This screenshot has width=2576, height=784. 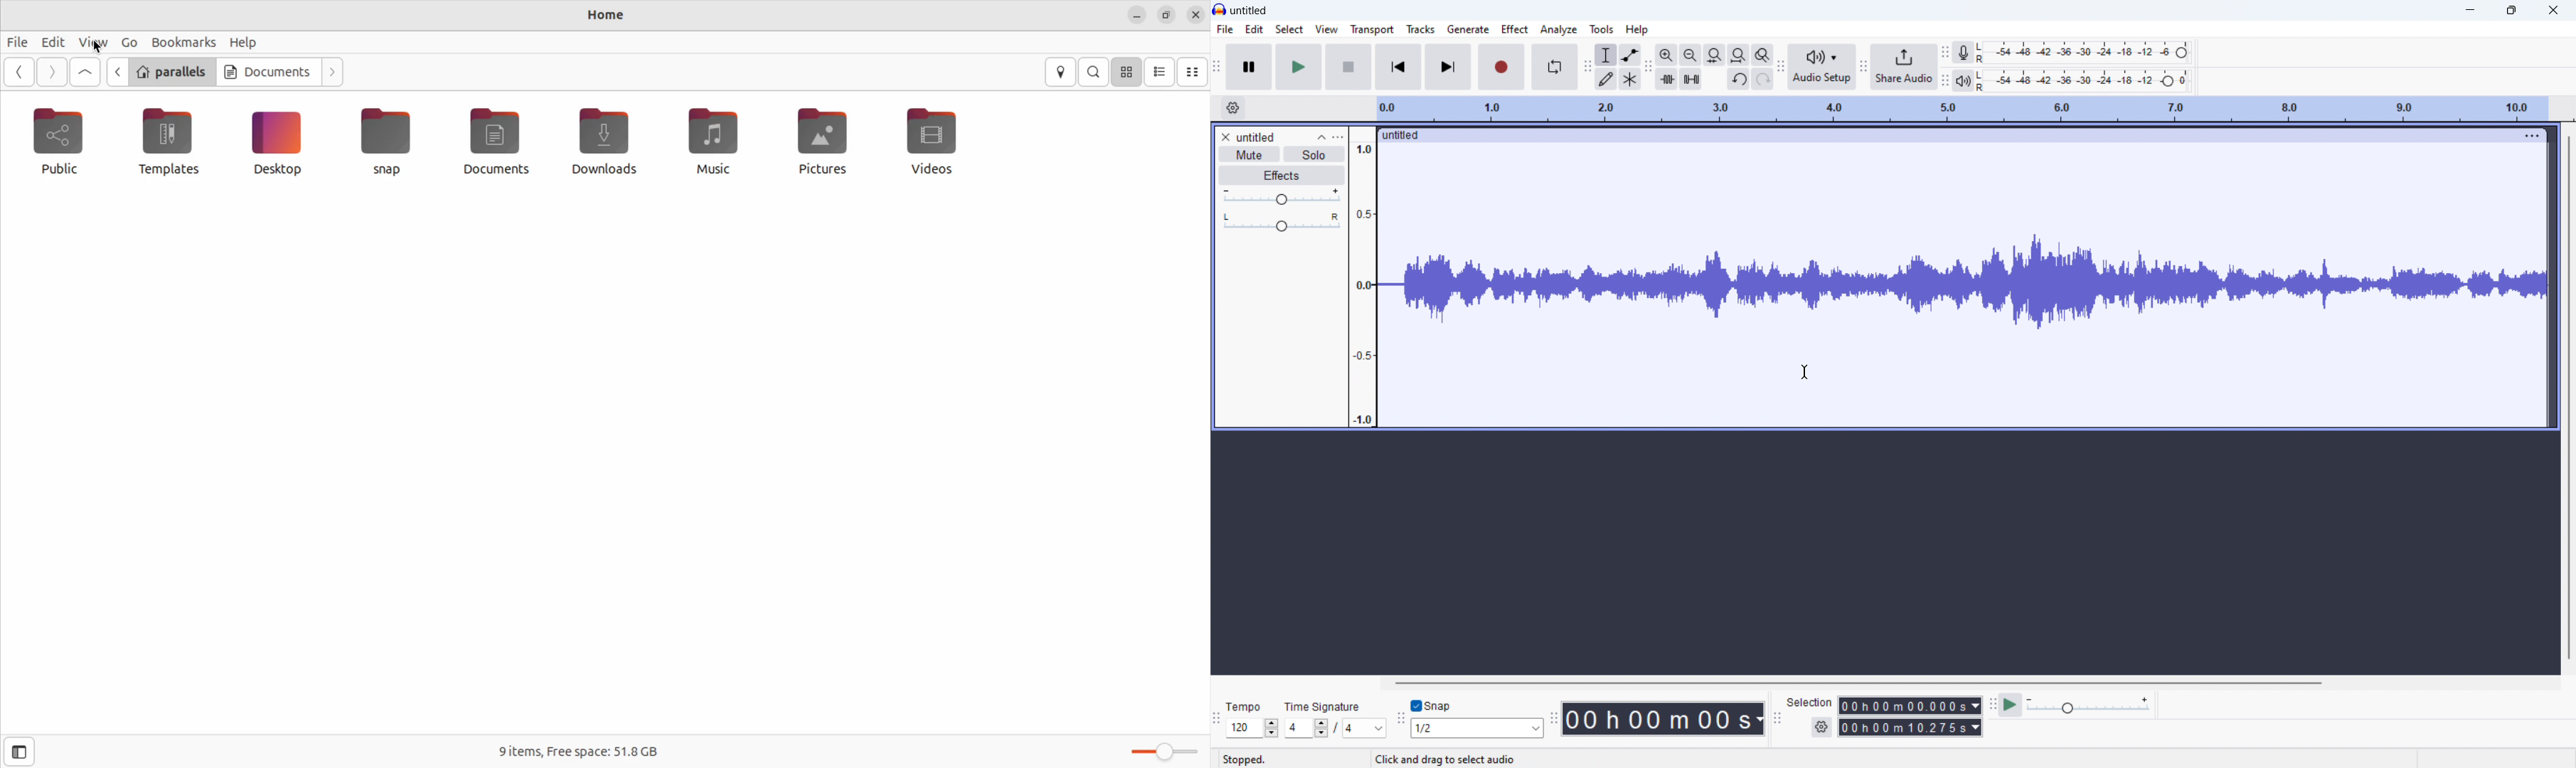 What do you see at coordinates (1372, 29) in the screenshot?
I see `transport` at bounding box center [1372, 29].